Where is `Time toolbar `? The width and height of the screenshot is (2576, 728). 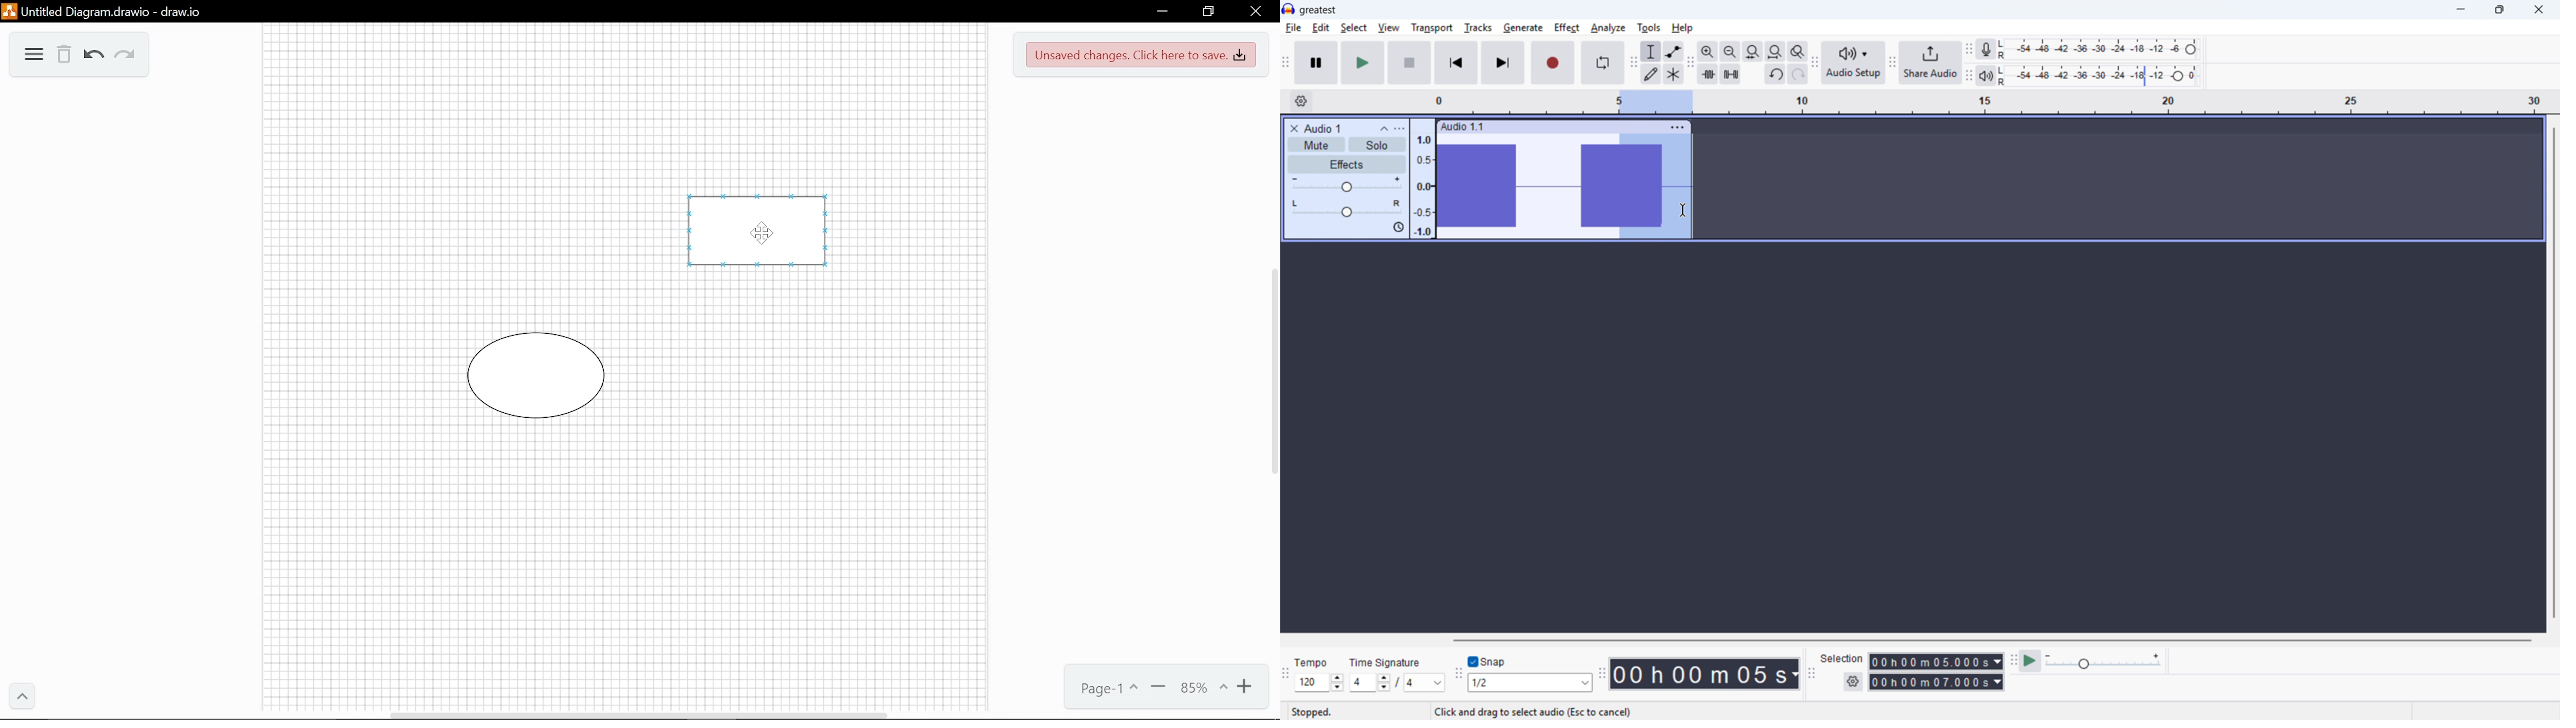 Time toolbar  is located at coordinates (1602, 673).